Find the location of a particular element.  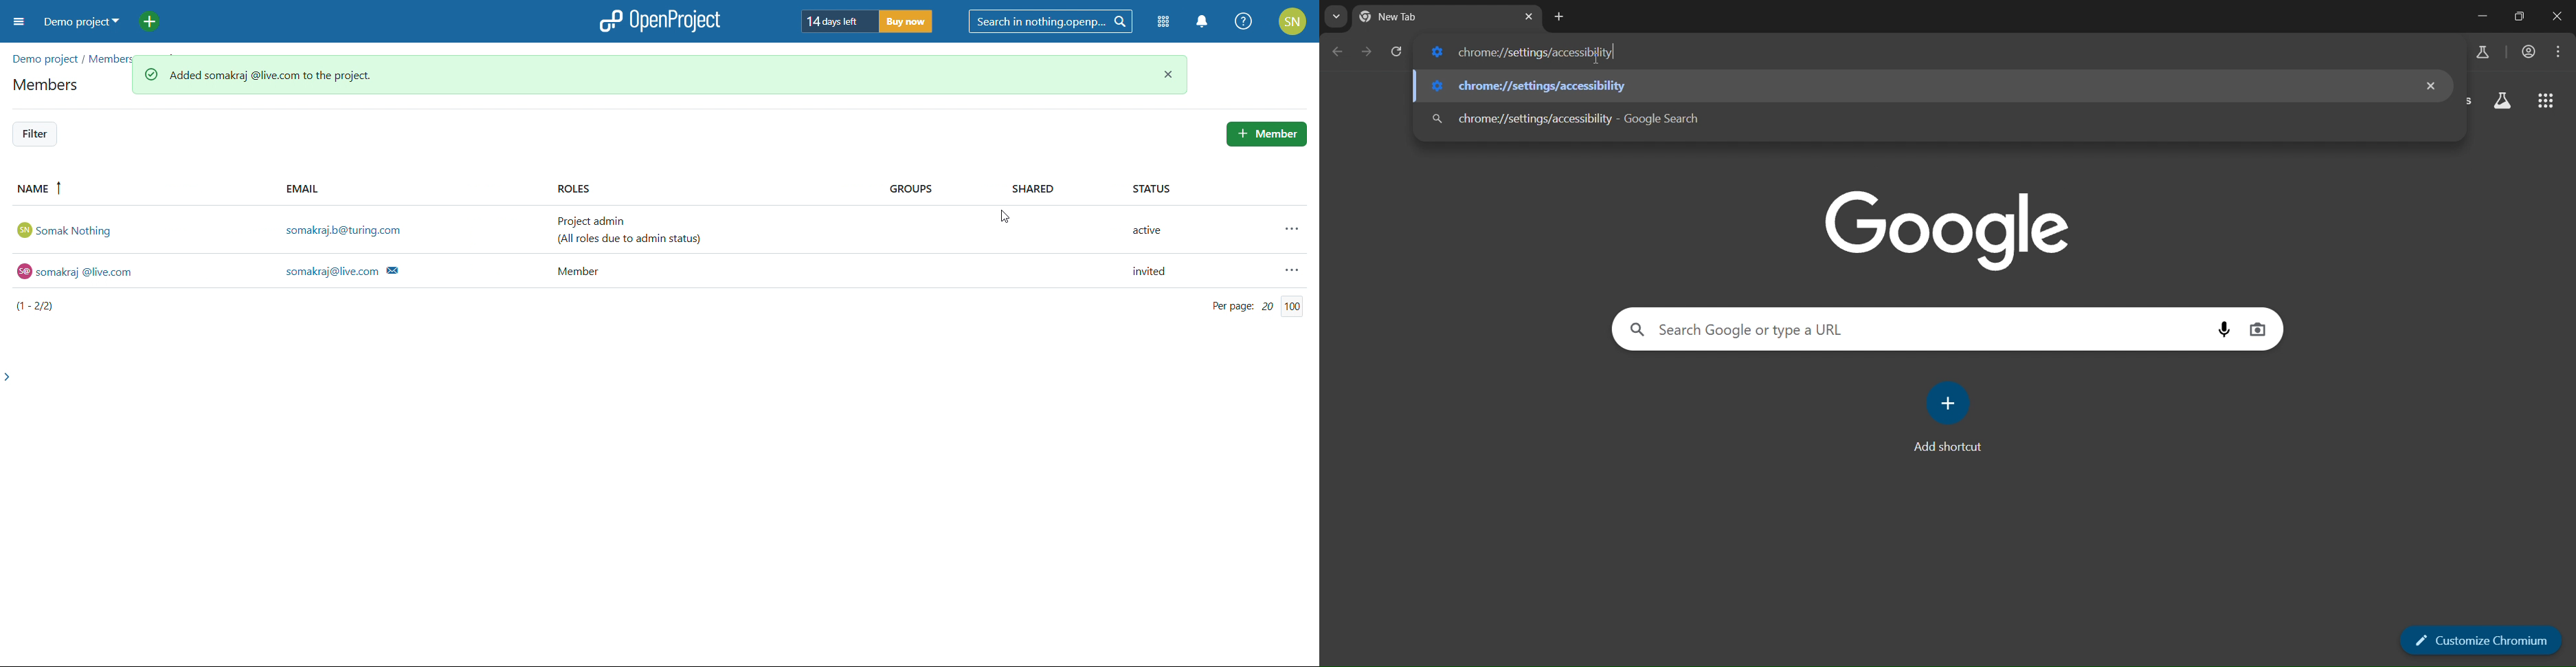

invited is located at coordinates (1154, 274).